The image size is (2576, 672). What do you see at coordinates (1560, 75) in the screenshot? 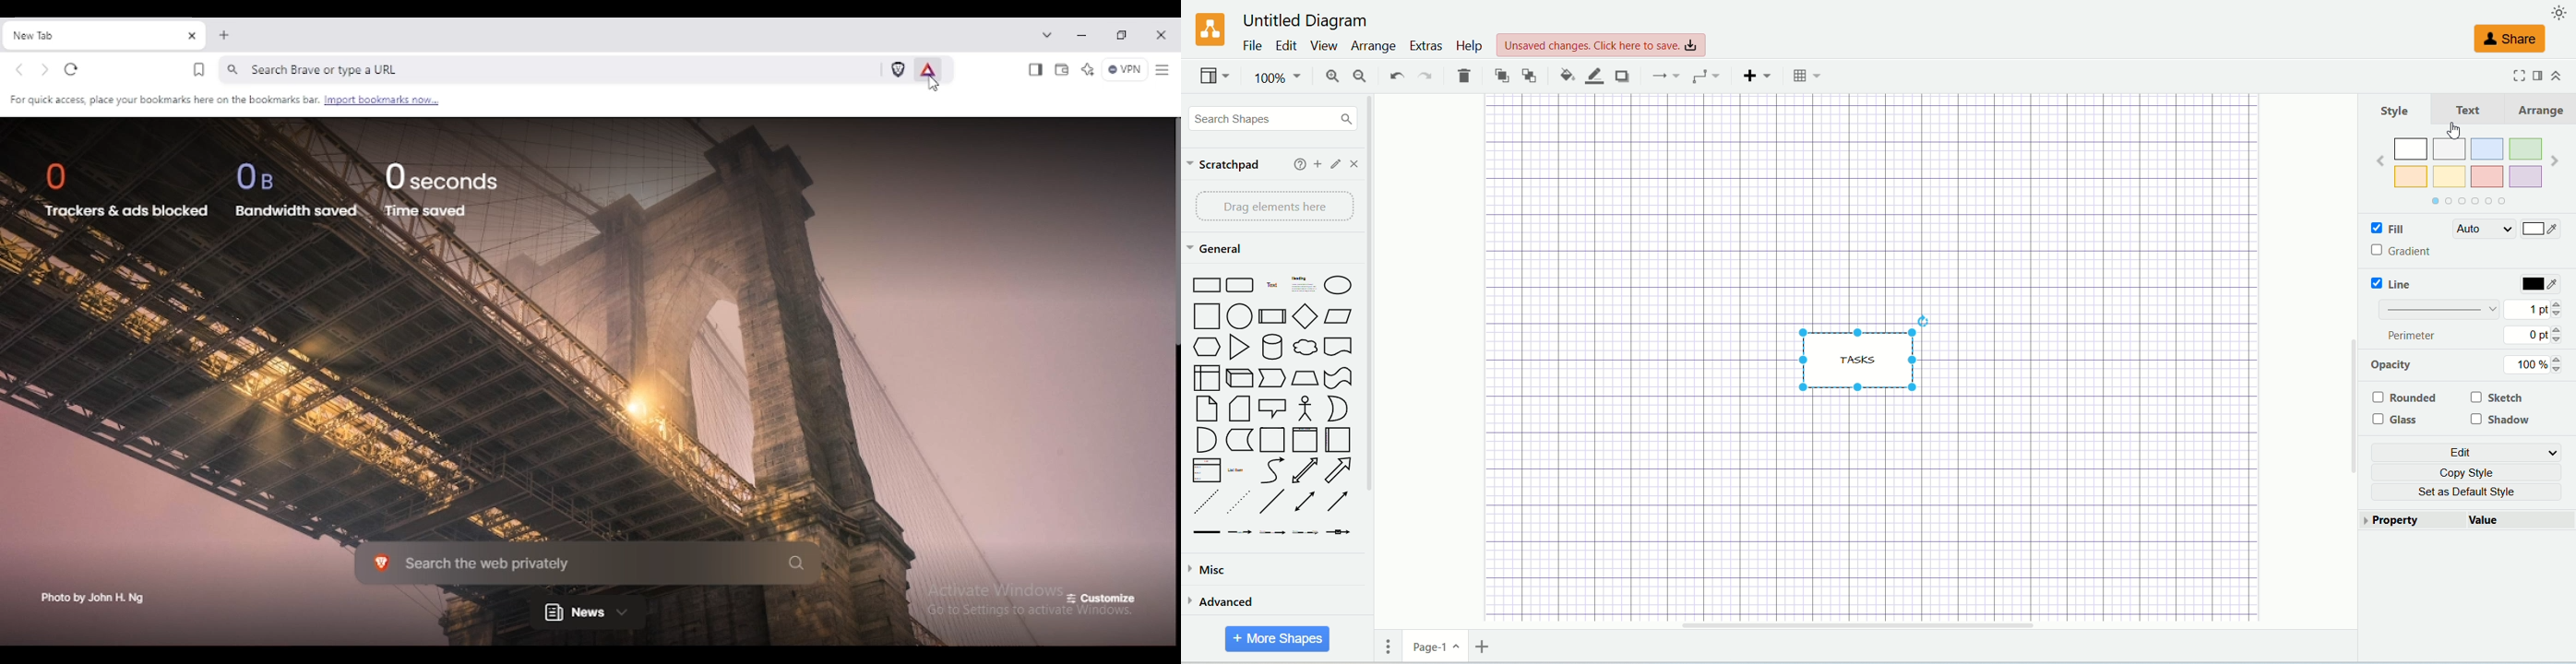
I see `fill color` at bounding box center [1560, 75].